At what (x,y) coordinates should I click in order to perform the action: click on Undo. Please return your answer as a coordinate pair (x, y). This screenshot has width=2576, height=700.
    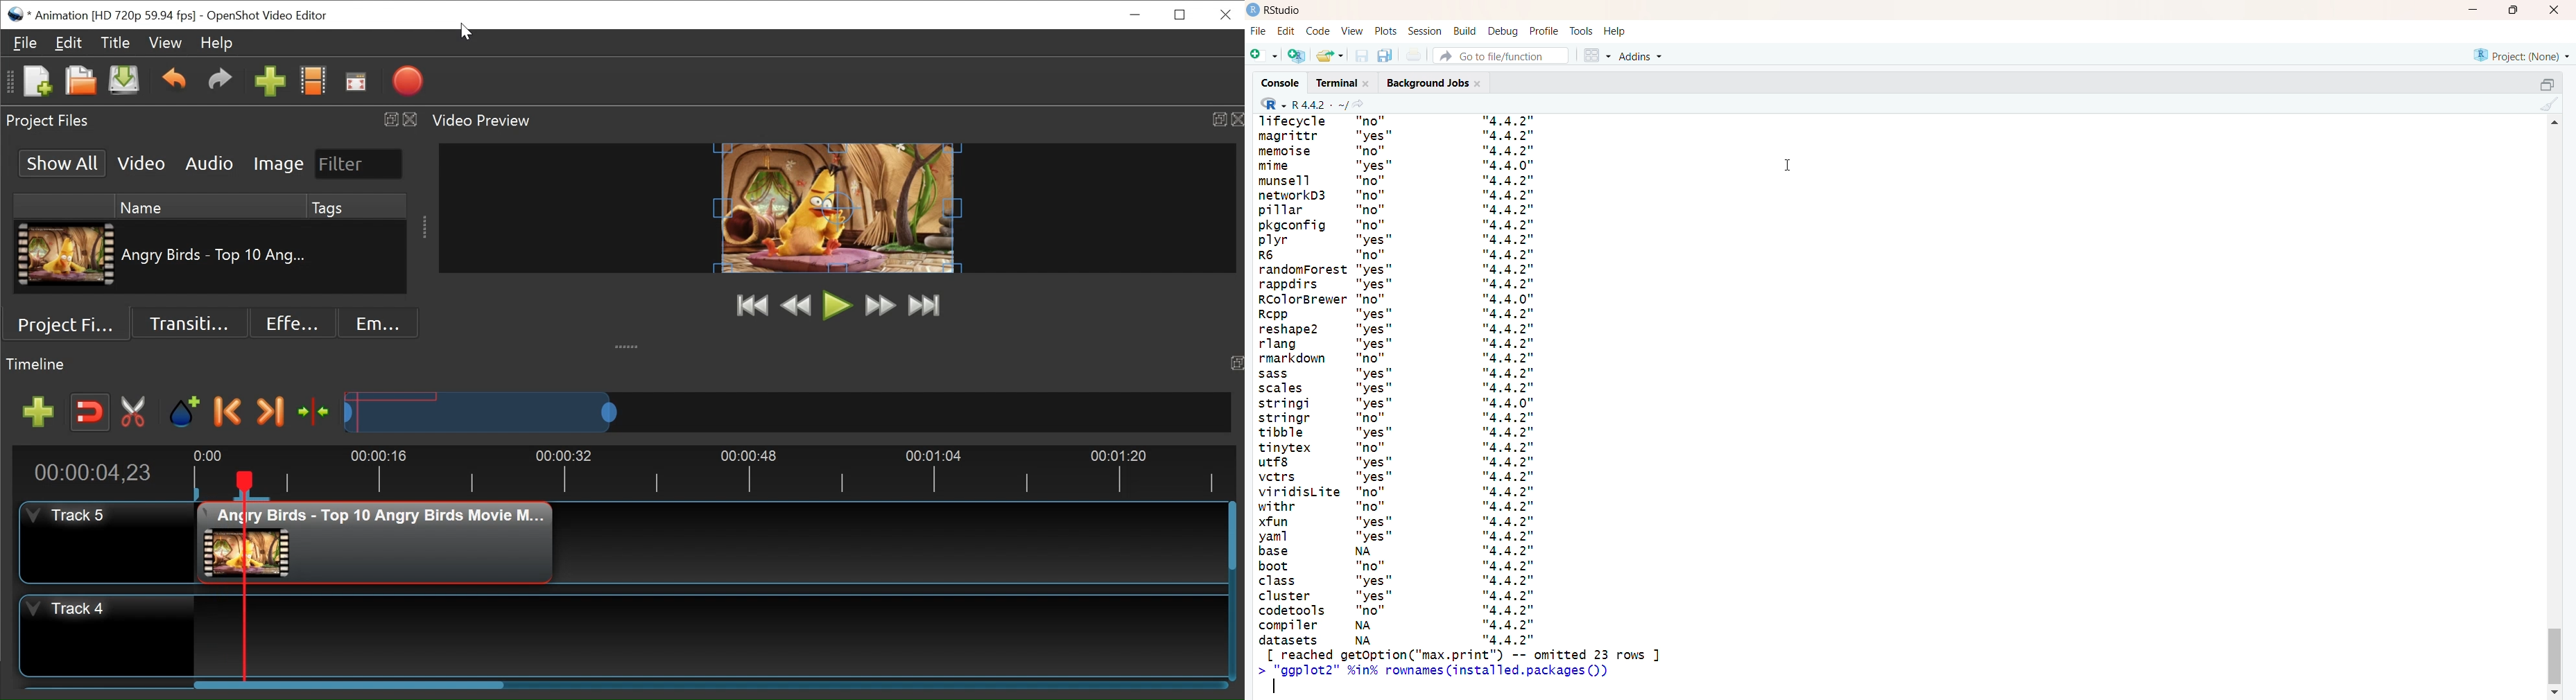
    Looking at the image, I should click on (176, 81).